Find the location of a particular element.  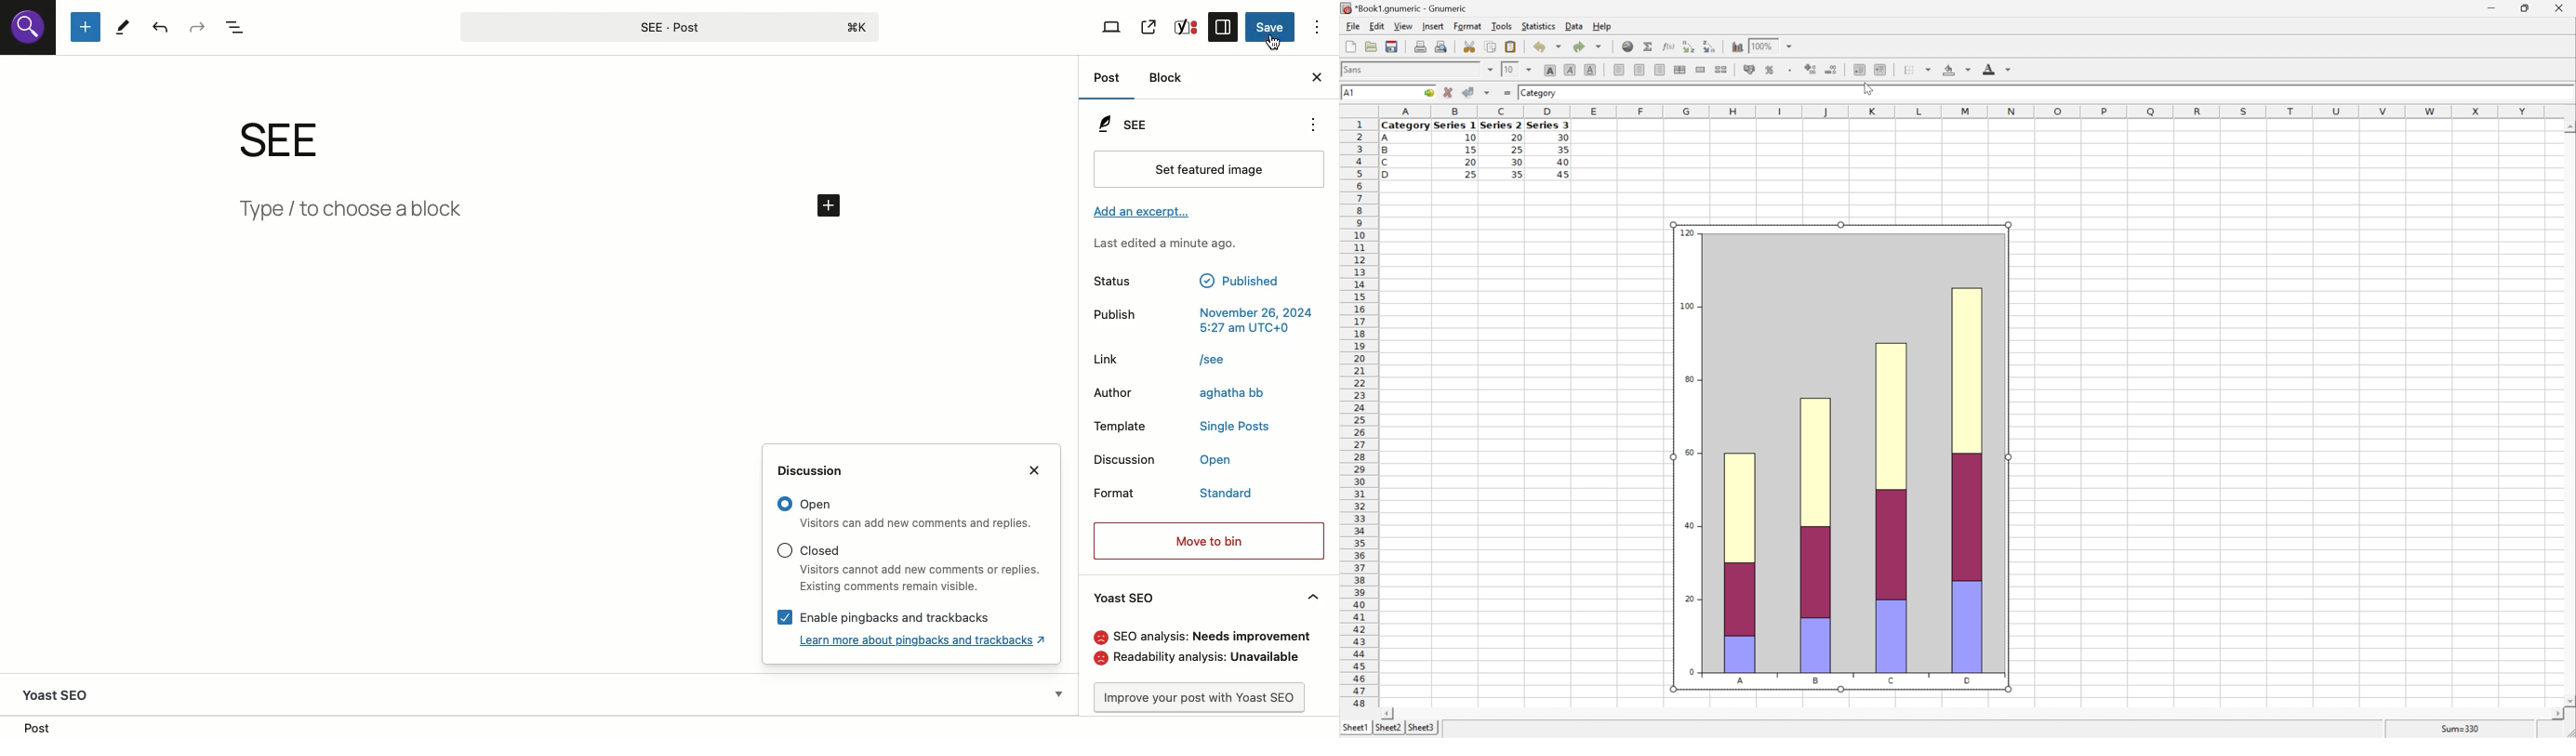

Center horizontally is located at coordinates (1640, 69).